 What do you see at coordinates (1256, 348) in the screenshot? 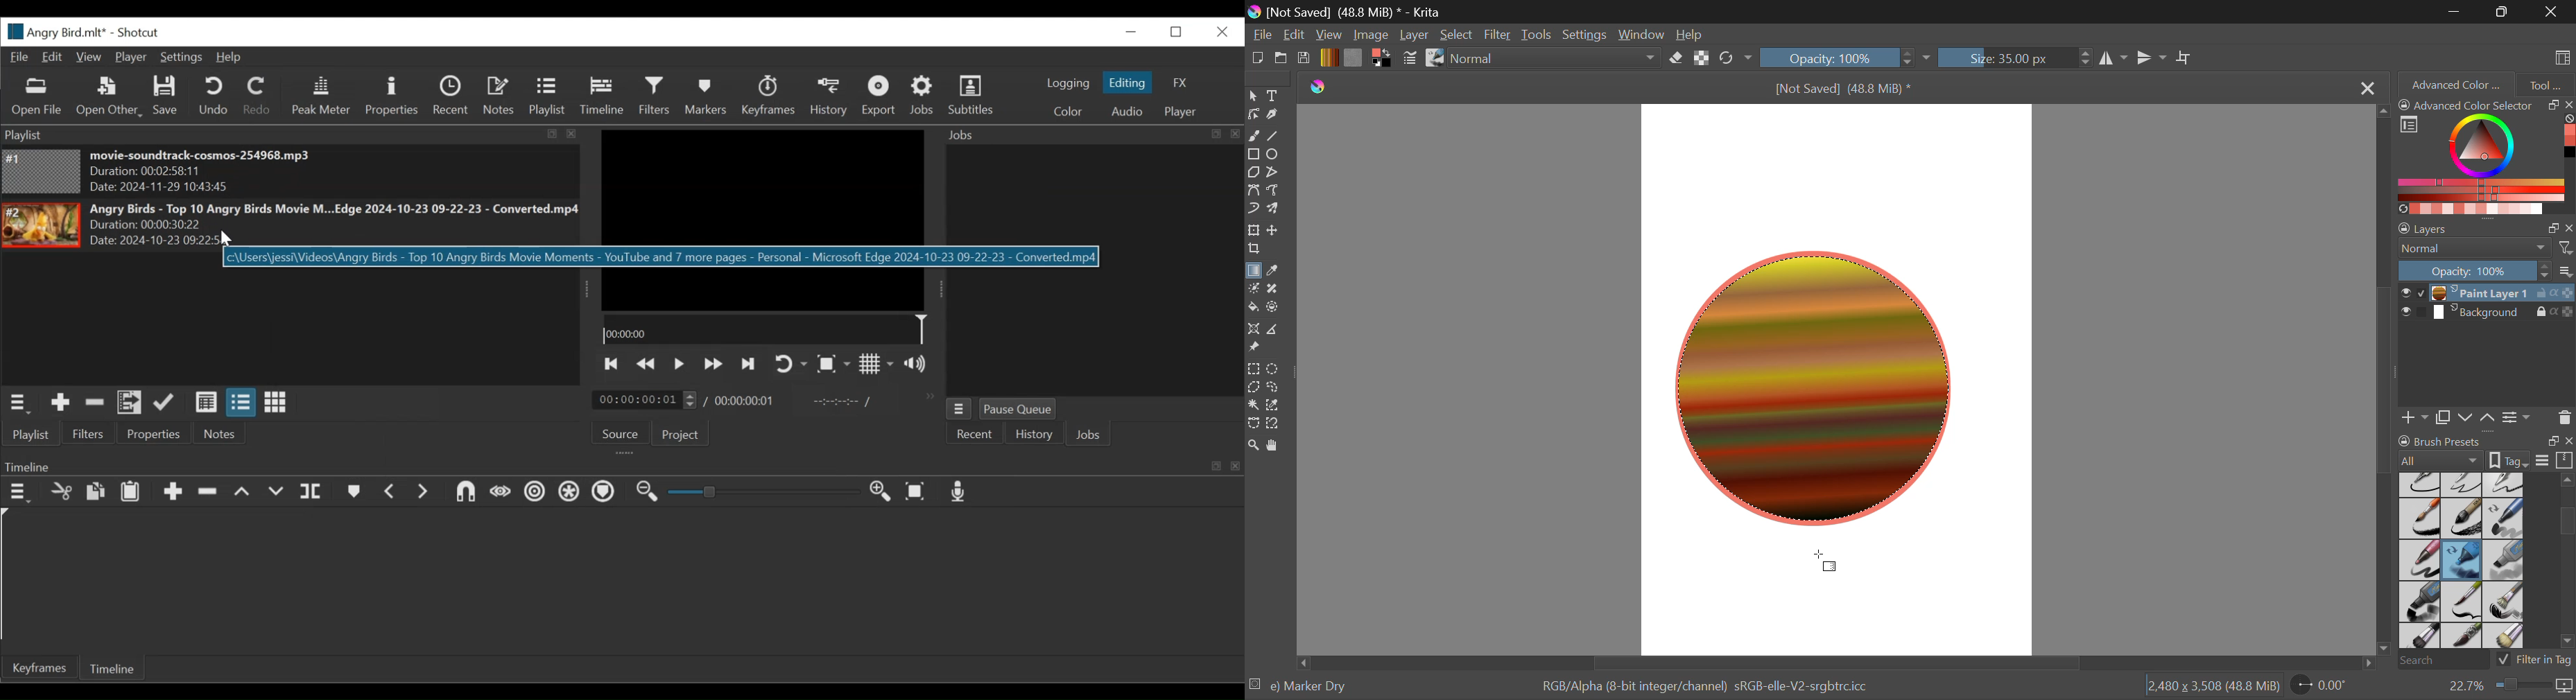
I see `Reference Images` at bounding box center [1256, 348].